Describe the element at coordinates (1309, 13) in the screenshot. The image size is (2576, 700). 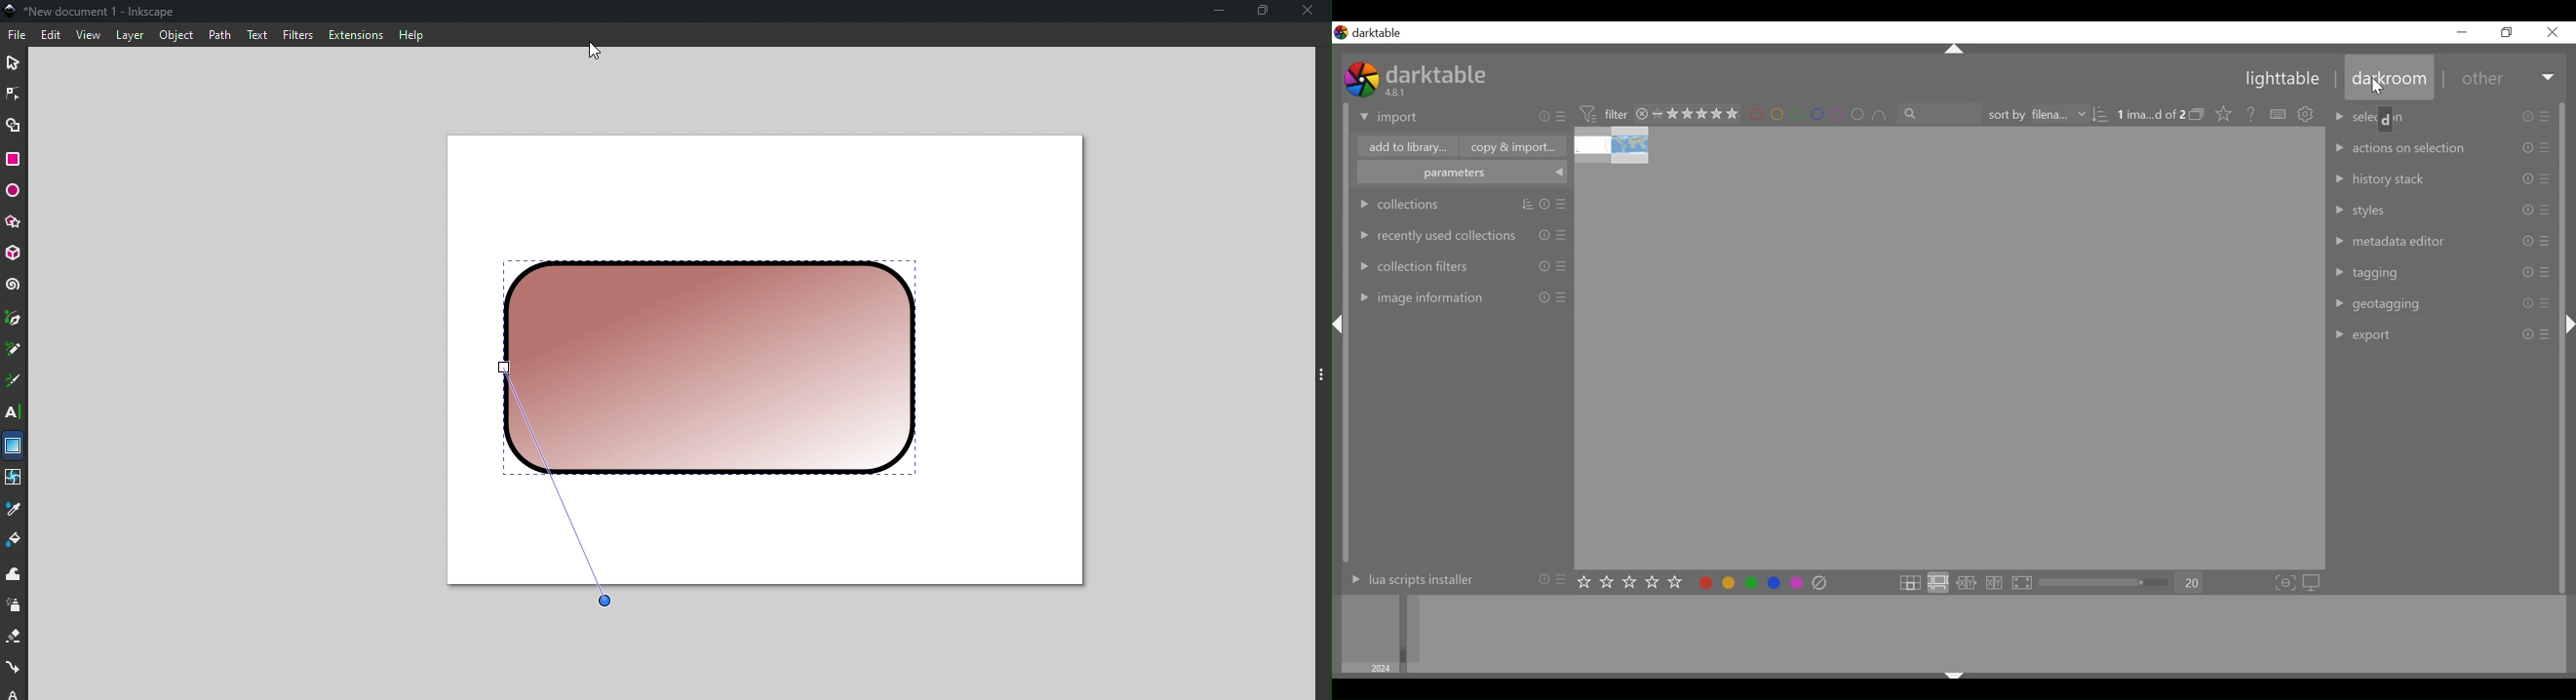
I see `Close` at that location.